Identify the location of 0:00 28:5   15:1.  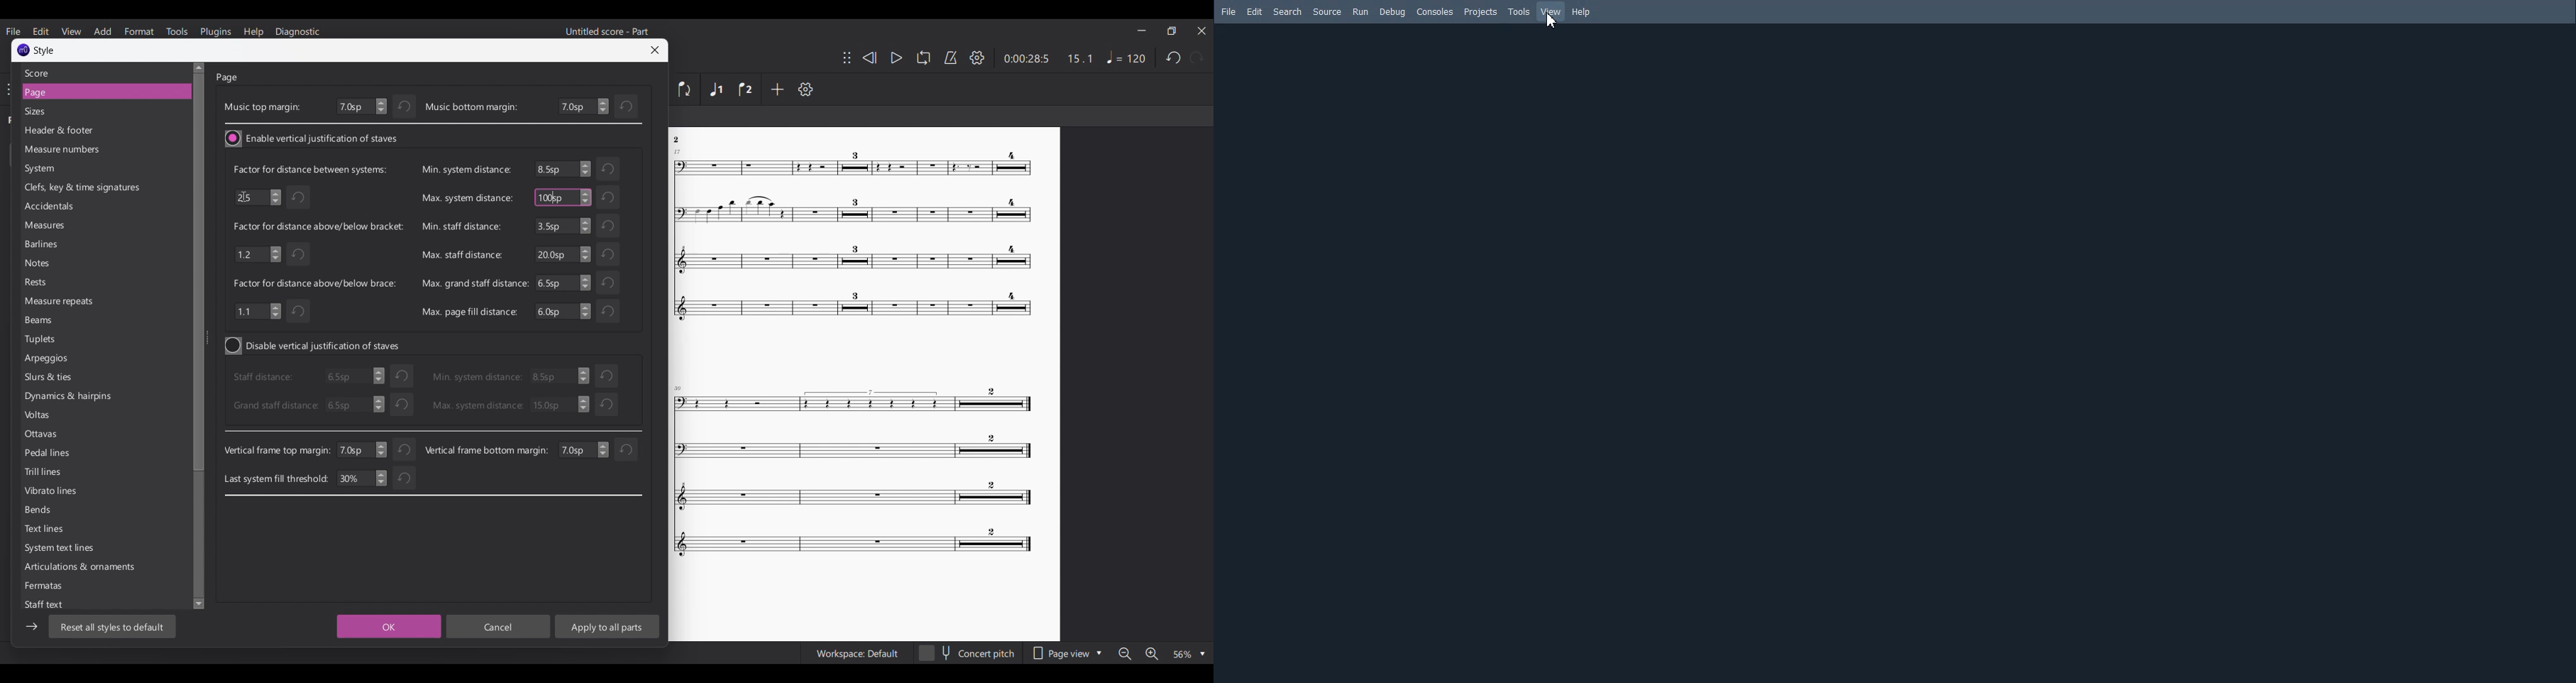
(1047, 59).